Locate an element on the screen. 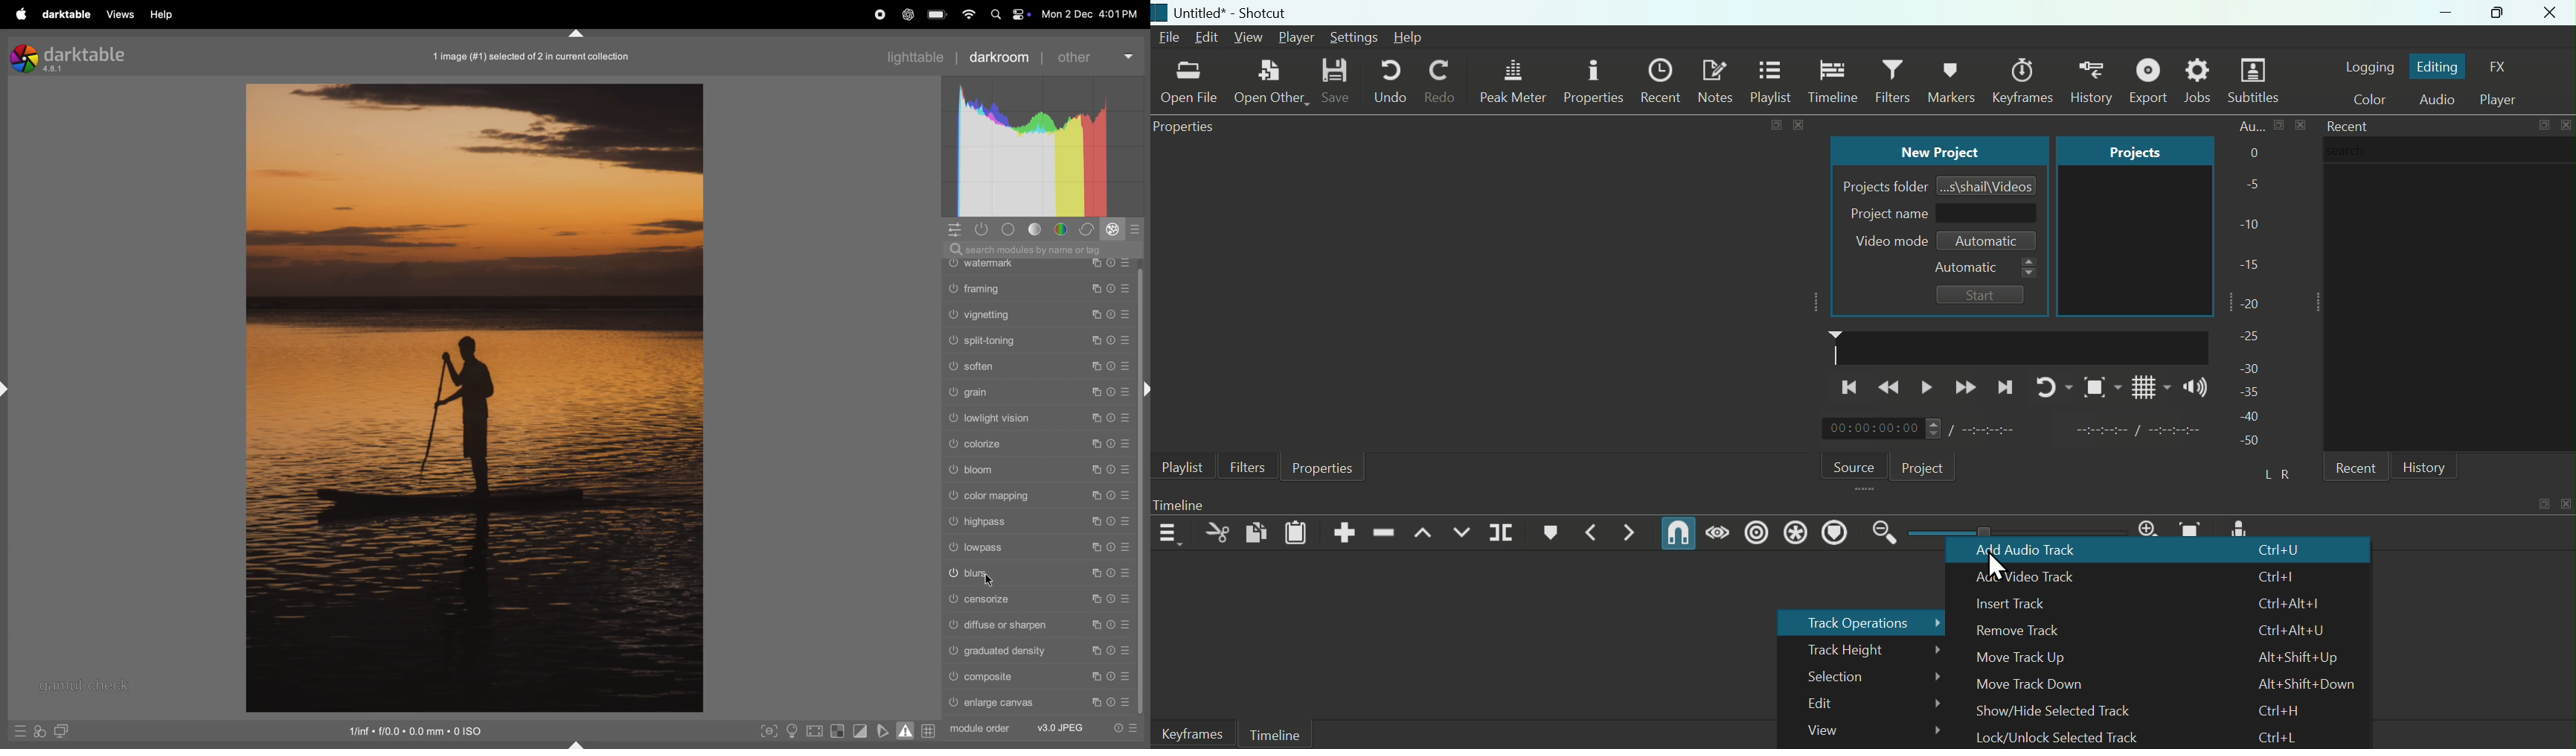 The height and width of the screenshot is (756, 2576). Move Track Down is located at coordinates (2034, 685).